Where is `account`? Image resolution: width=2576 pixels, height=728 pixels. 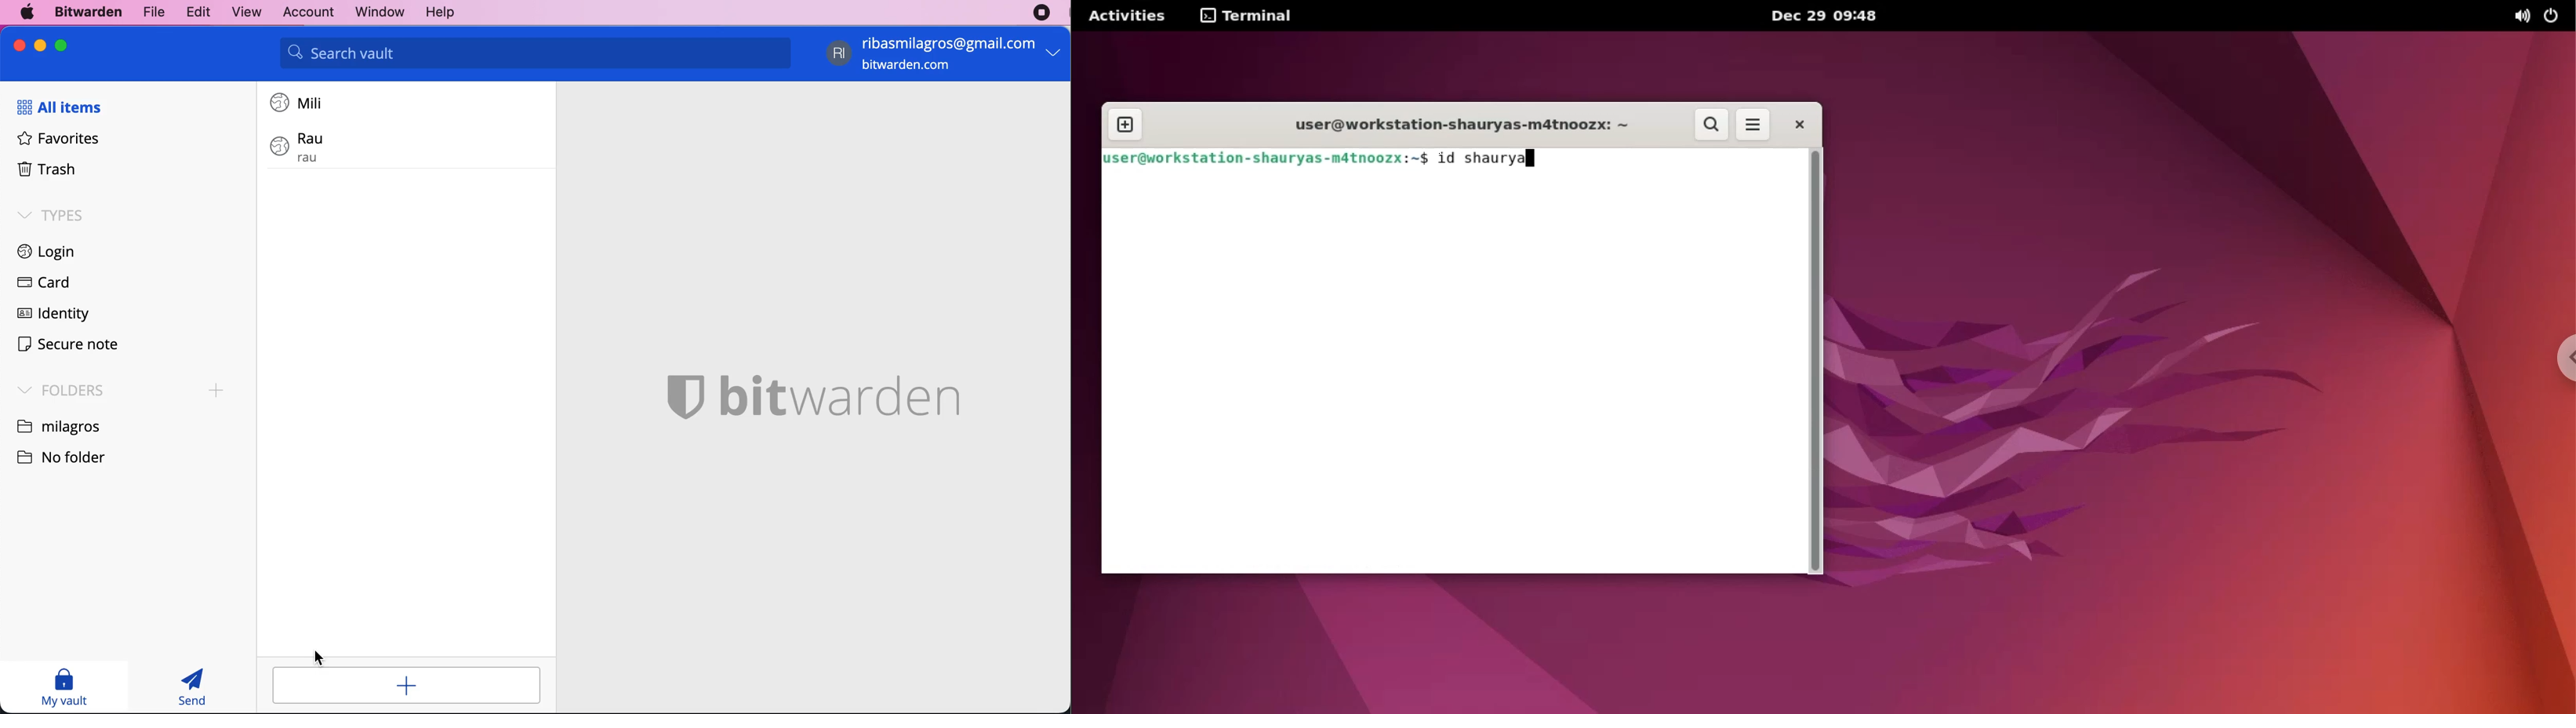
account is located at coordinates (304, 11).